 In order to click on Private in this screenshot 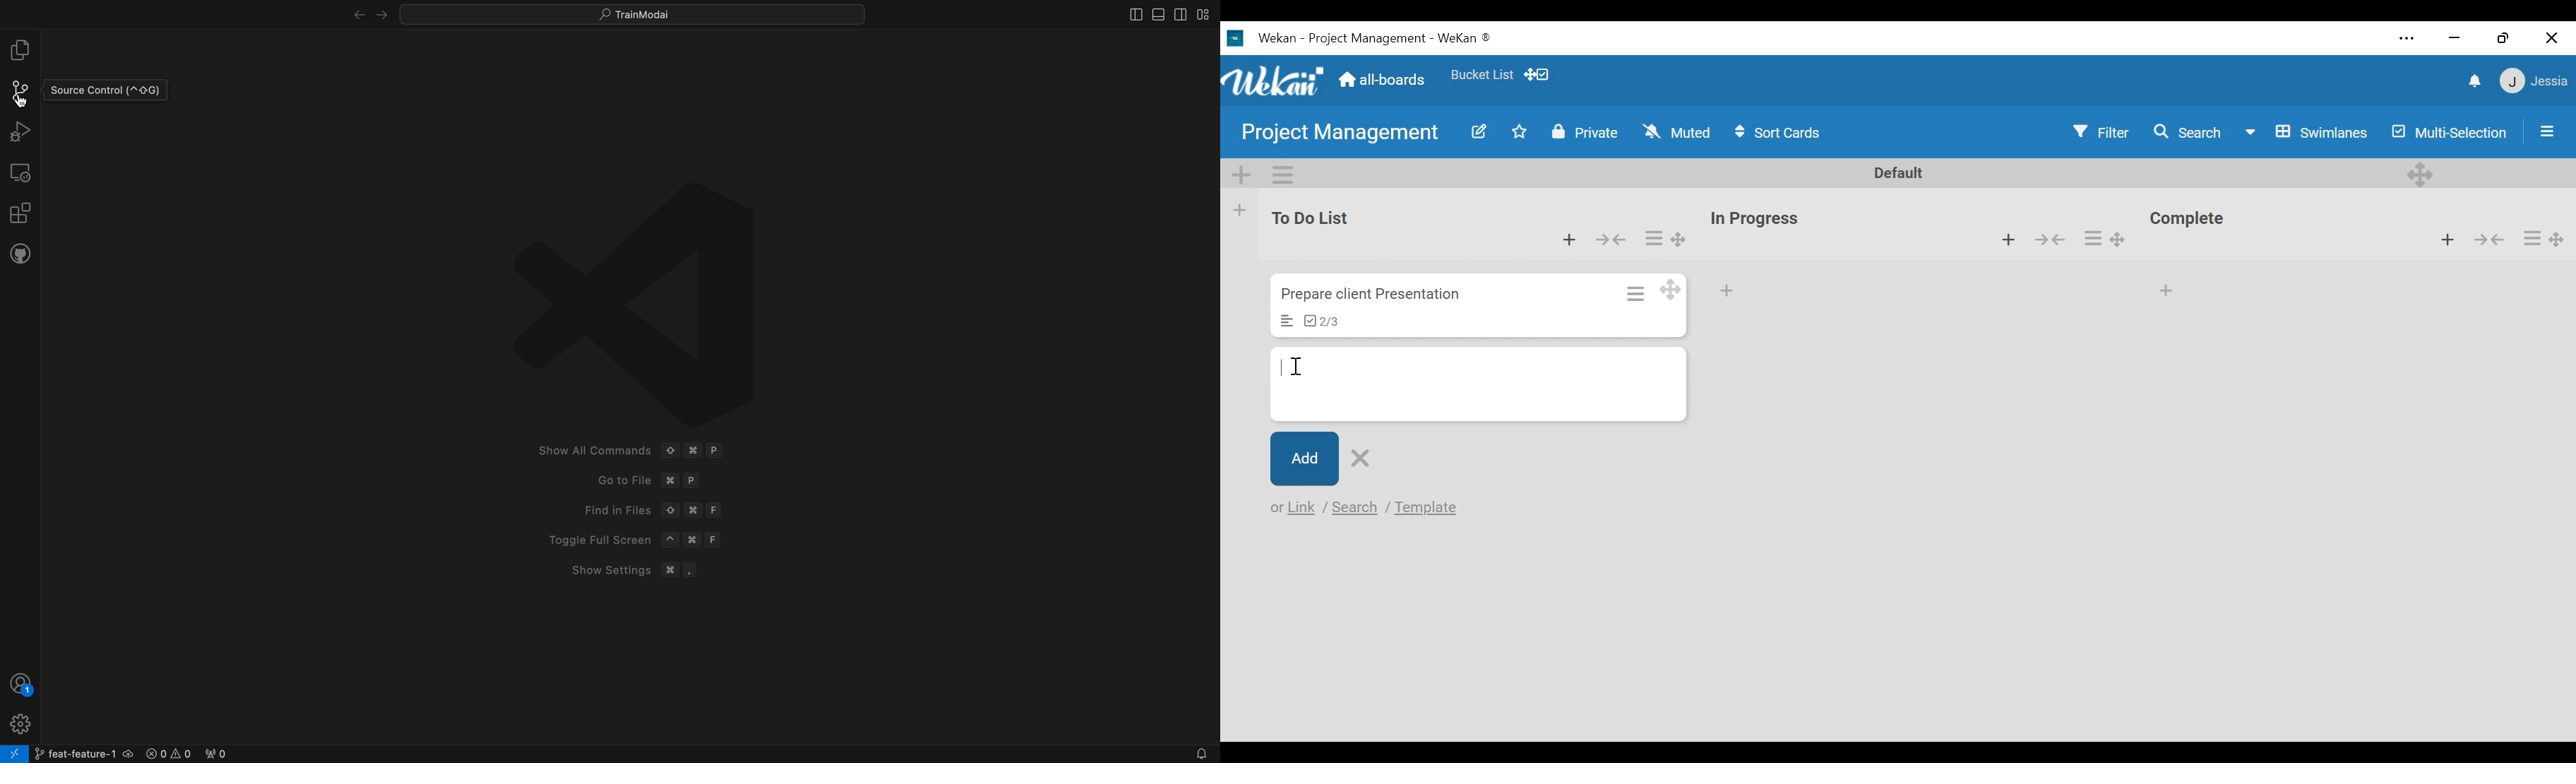, I will do `click(1582, 132)`.